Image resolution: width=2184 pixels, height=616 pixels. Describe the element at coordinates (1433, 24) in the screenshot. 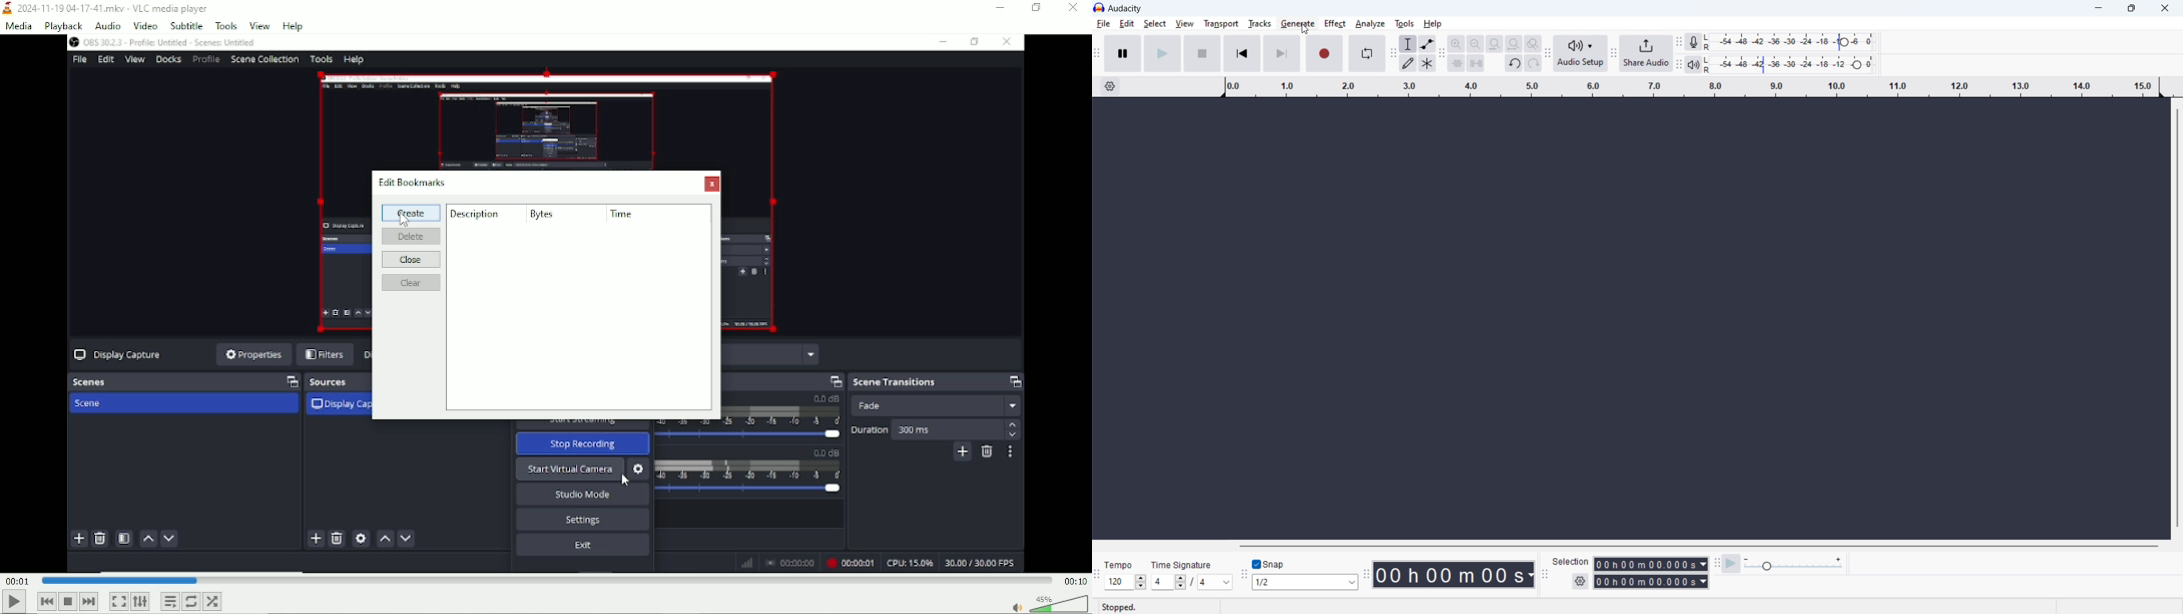

I see `help` at that location.